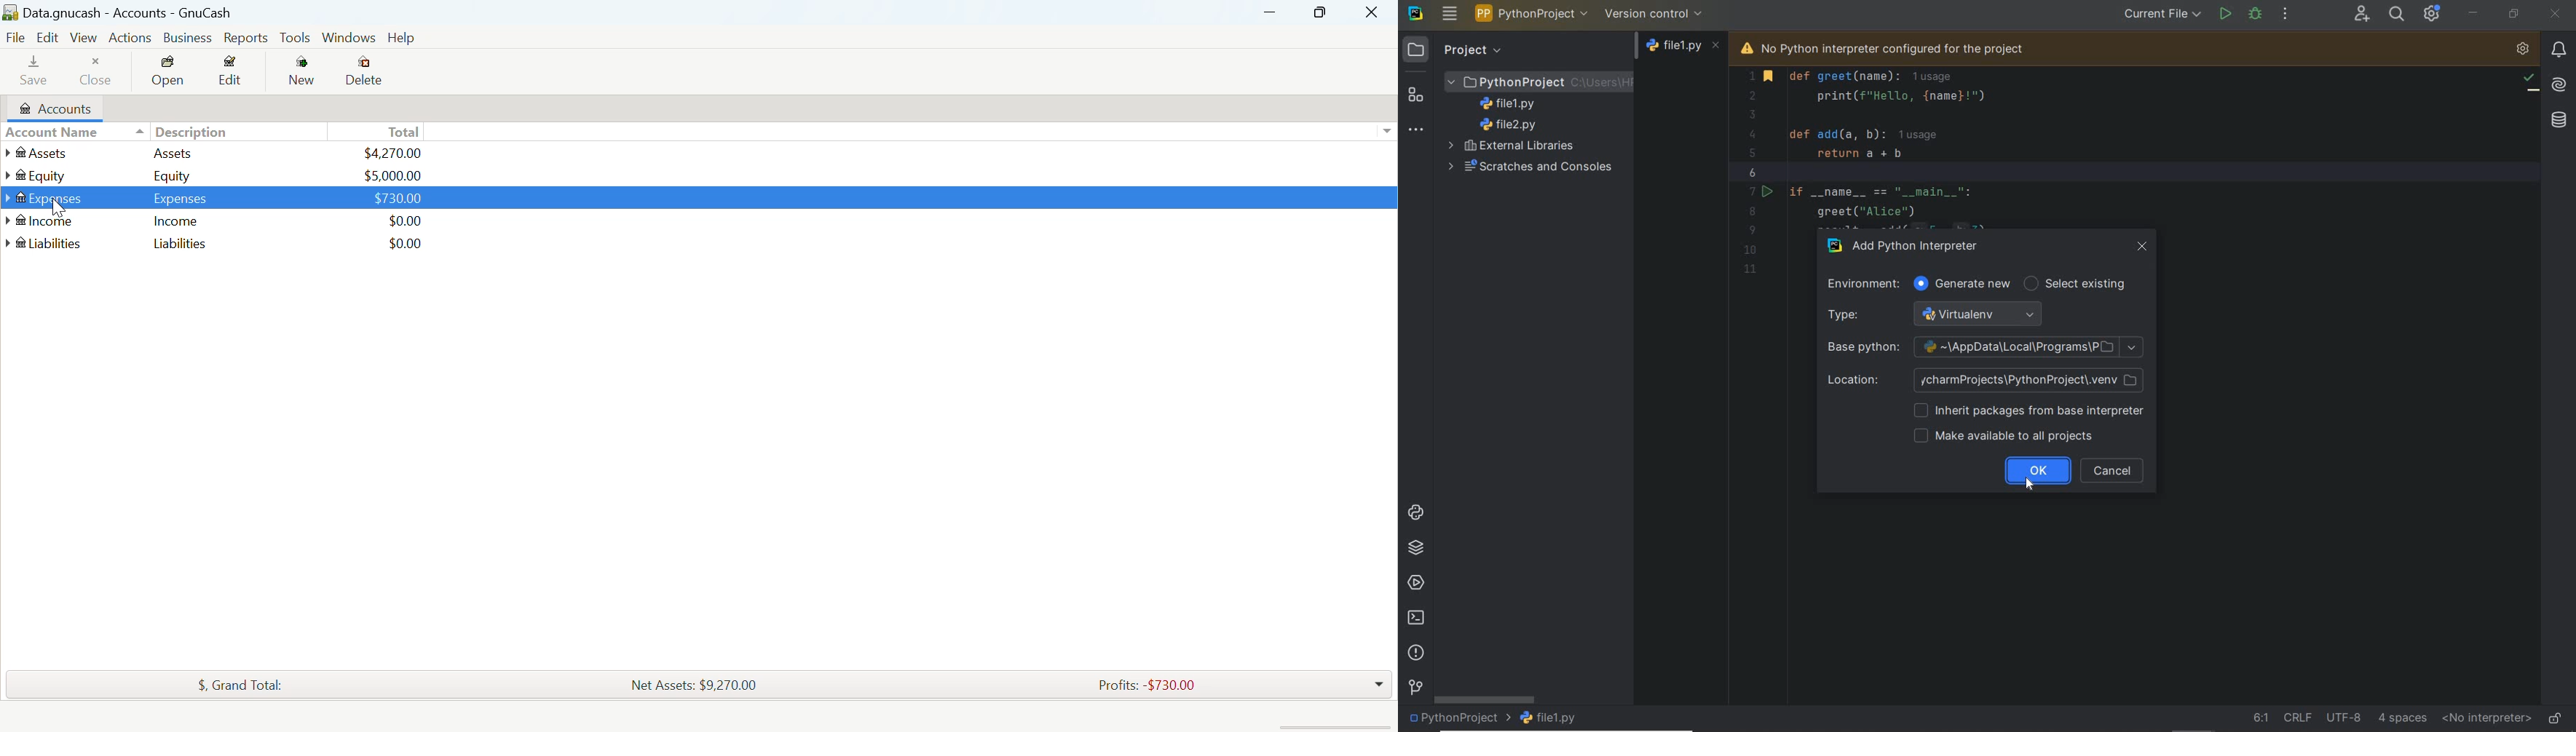 The image size is (2576, 756). Describe the element at coordinates (2433, 15) in the screenshot. I see `Ide and Project Settings` at that location.